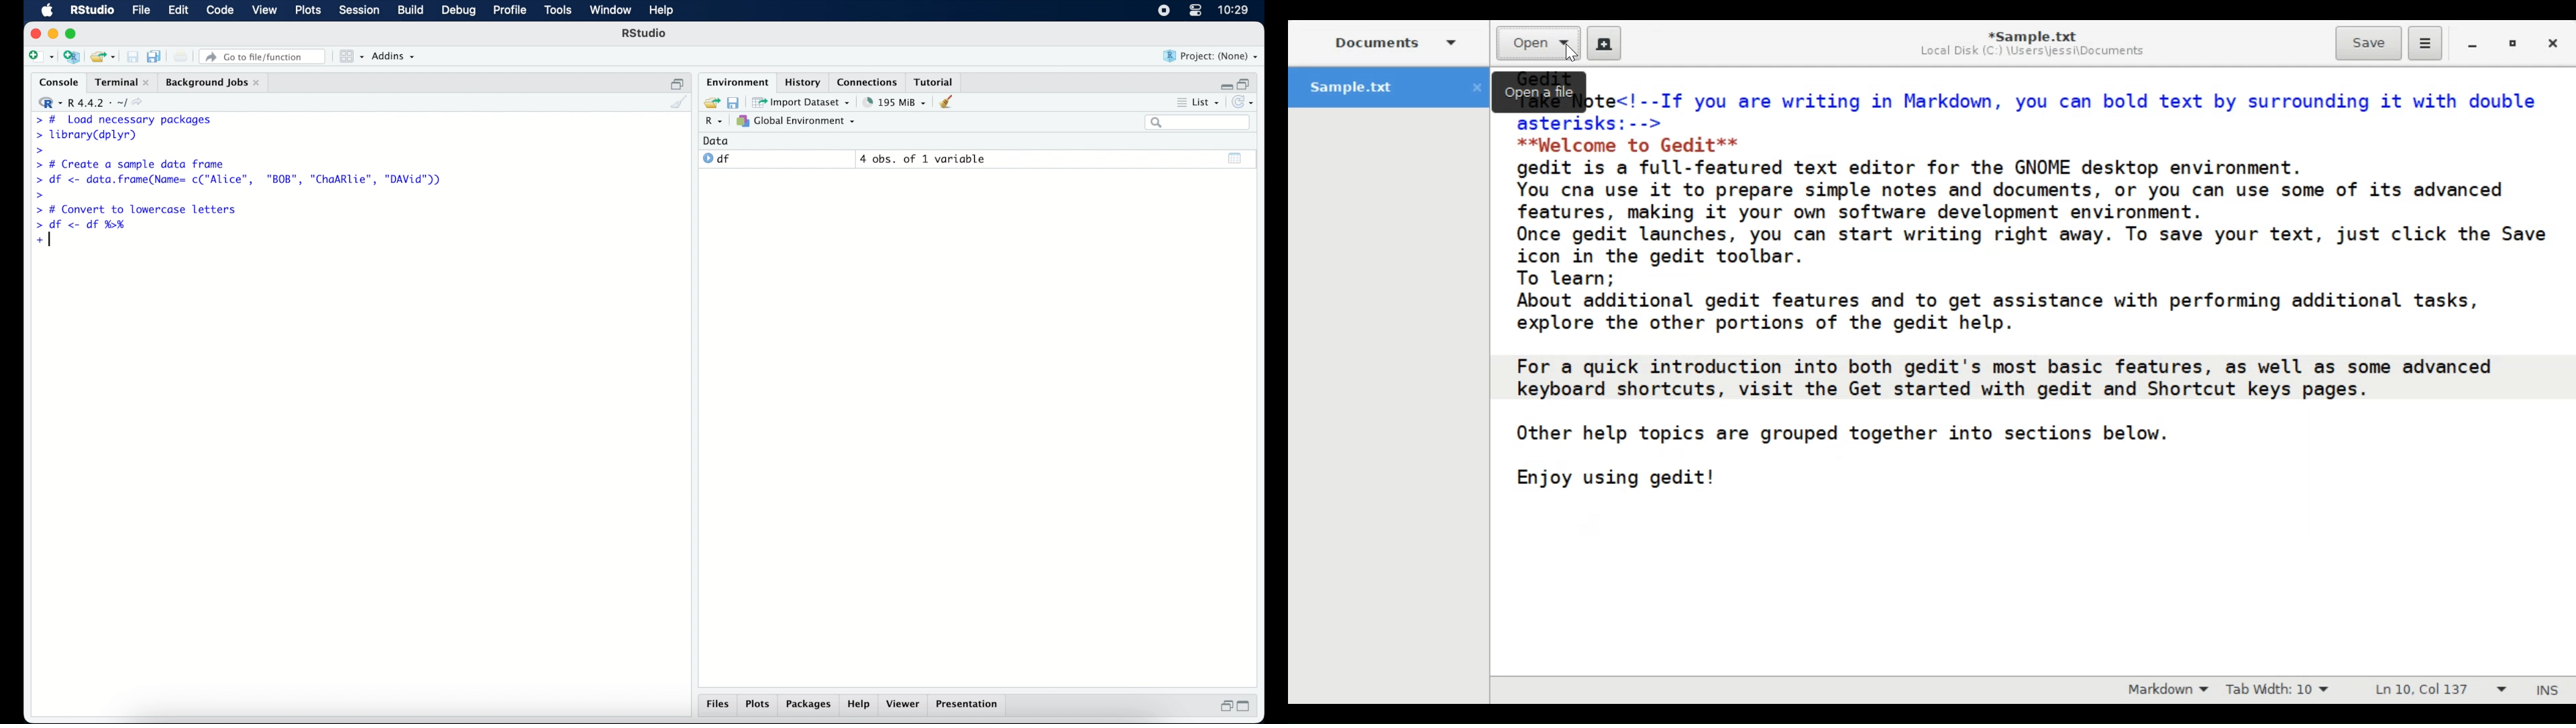 The height and width of the screenshot is (728, 2576). What do you see at coordinates (510, 11) in the screenshot?
I see `profile` at bounding box center [510, 11].